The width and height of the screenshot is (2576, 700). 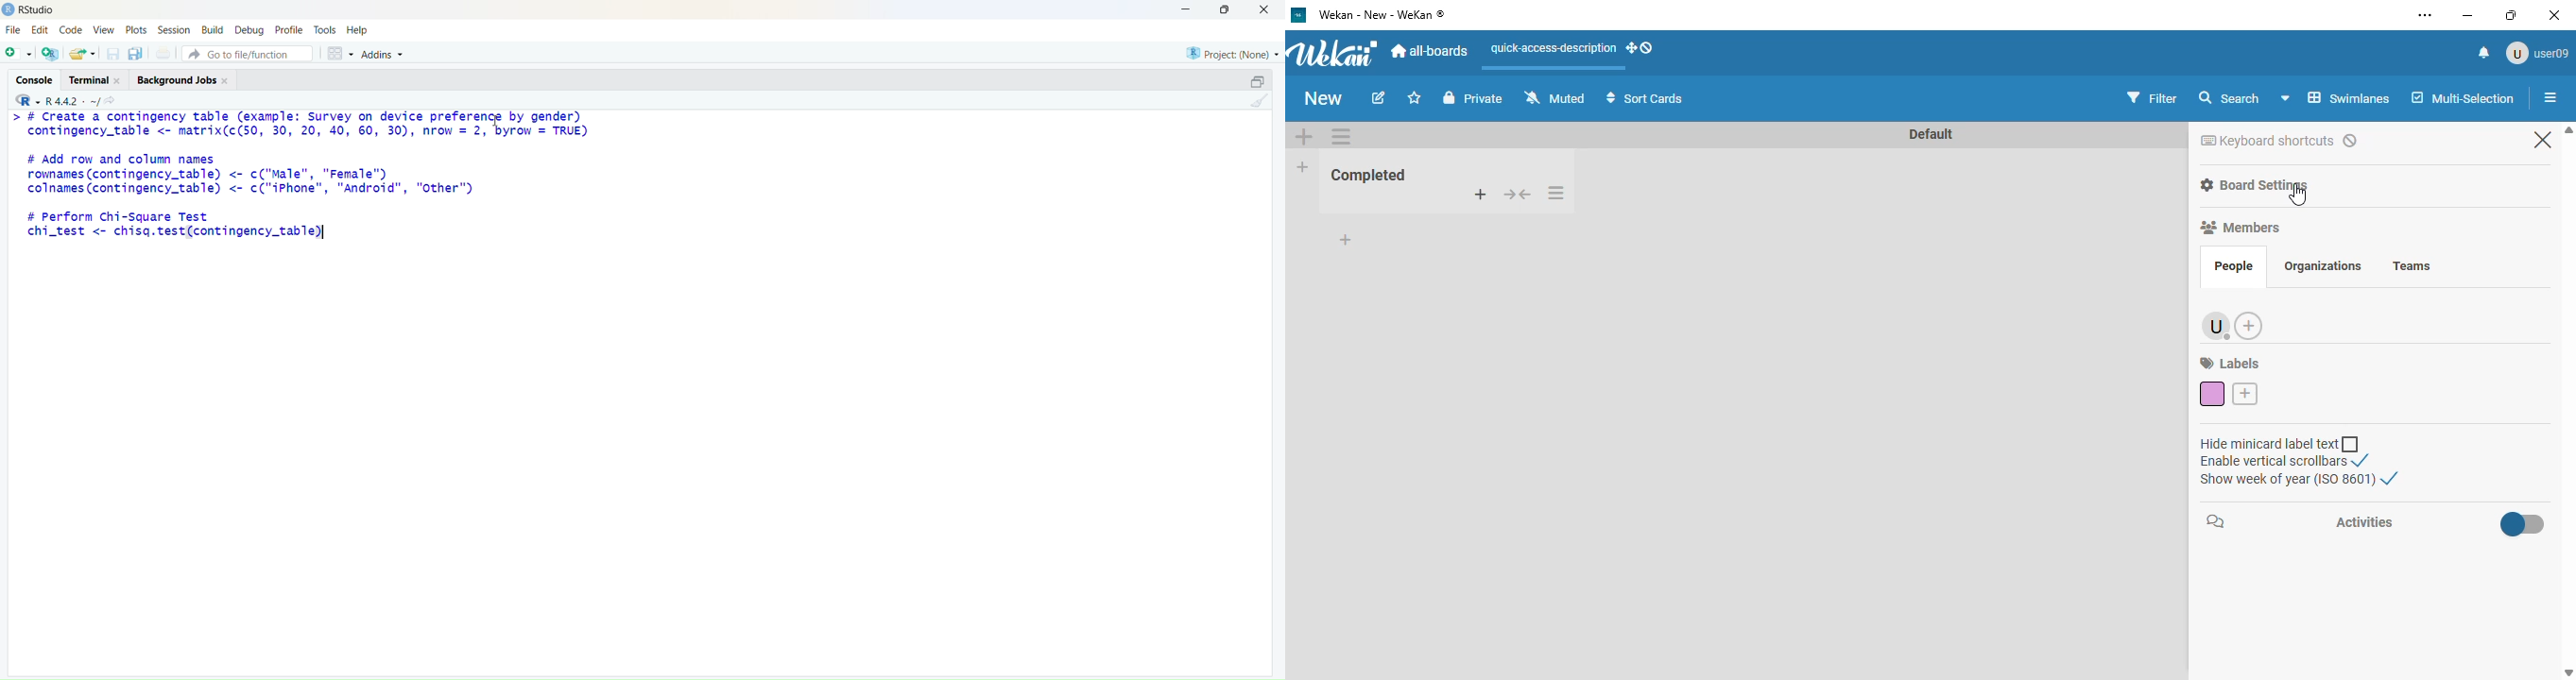 What do you see at coordinates (82, 53) in the screenshot?
I see `share folder as` at bounding box center [82, 53].